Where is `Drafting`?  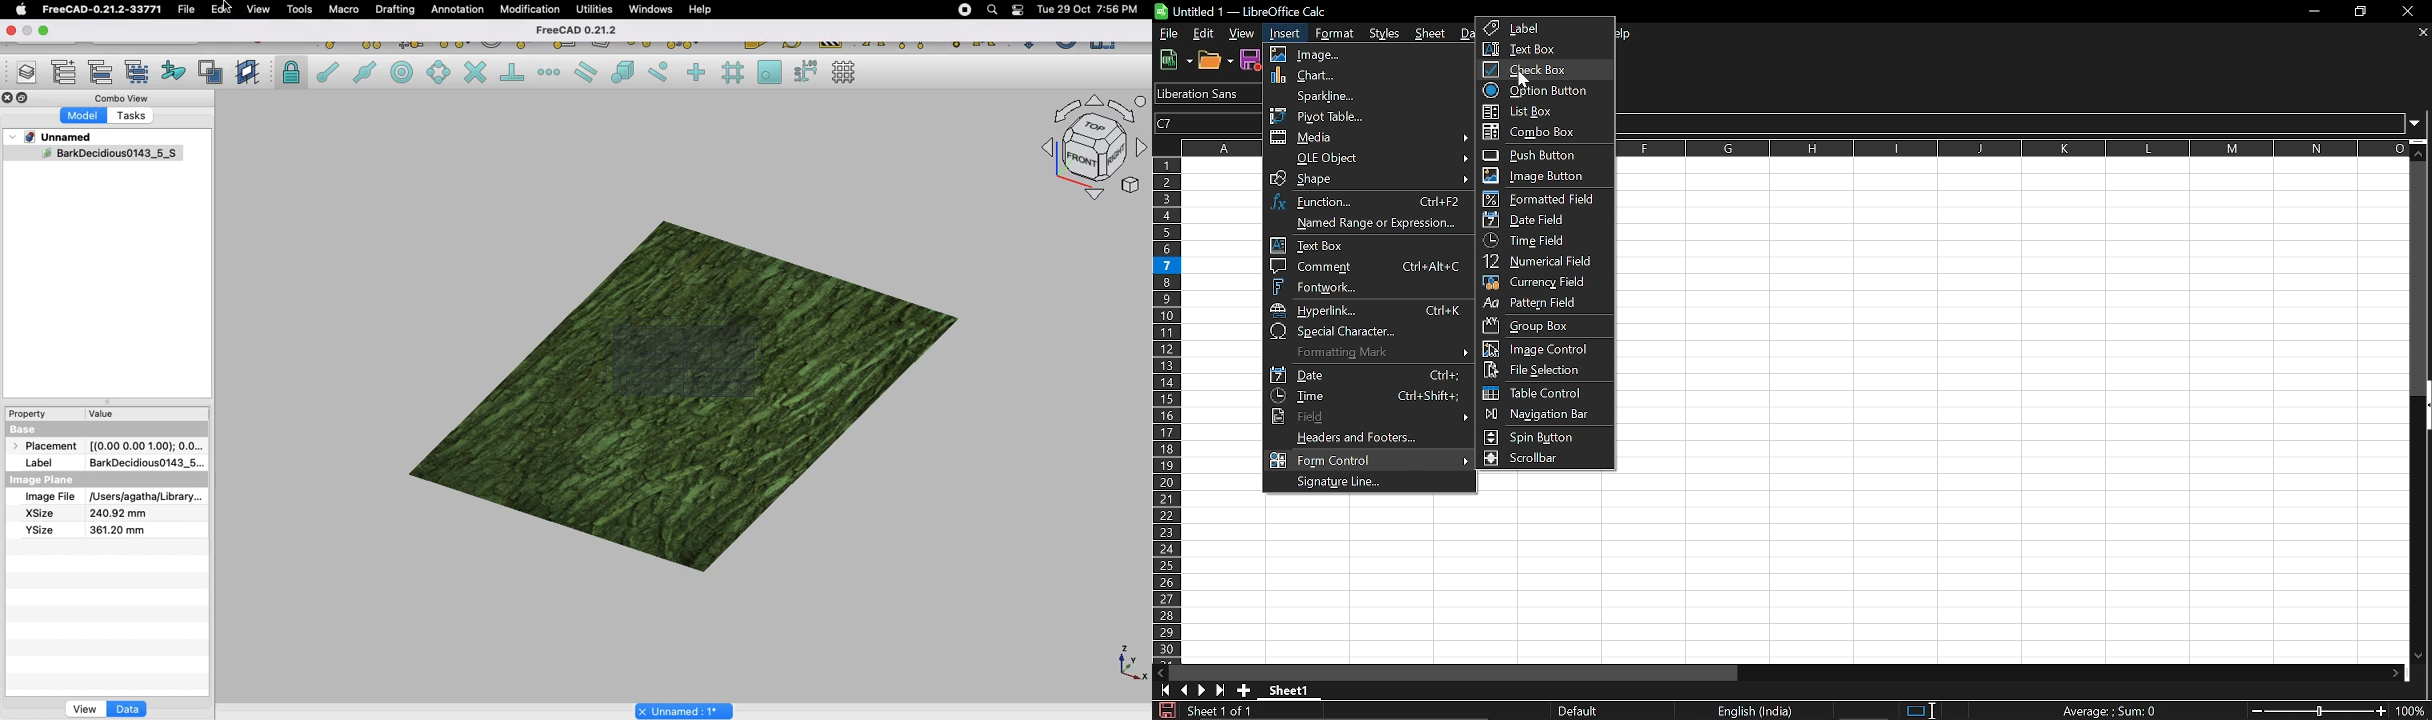
Drafting is located at coordinates (397, 9).